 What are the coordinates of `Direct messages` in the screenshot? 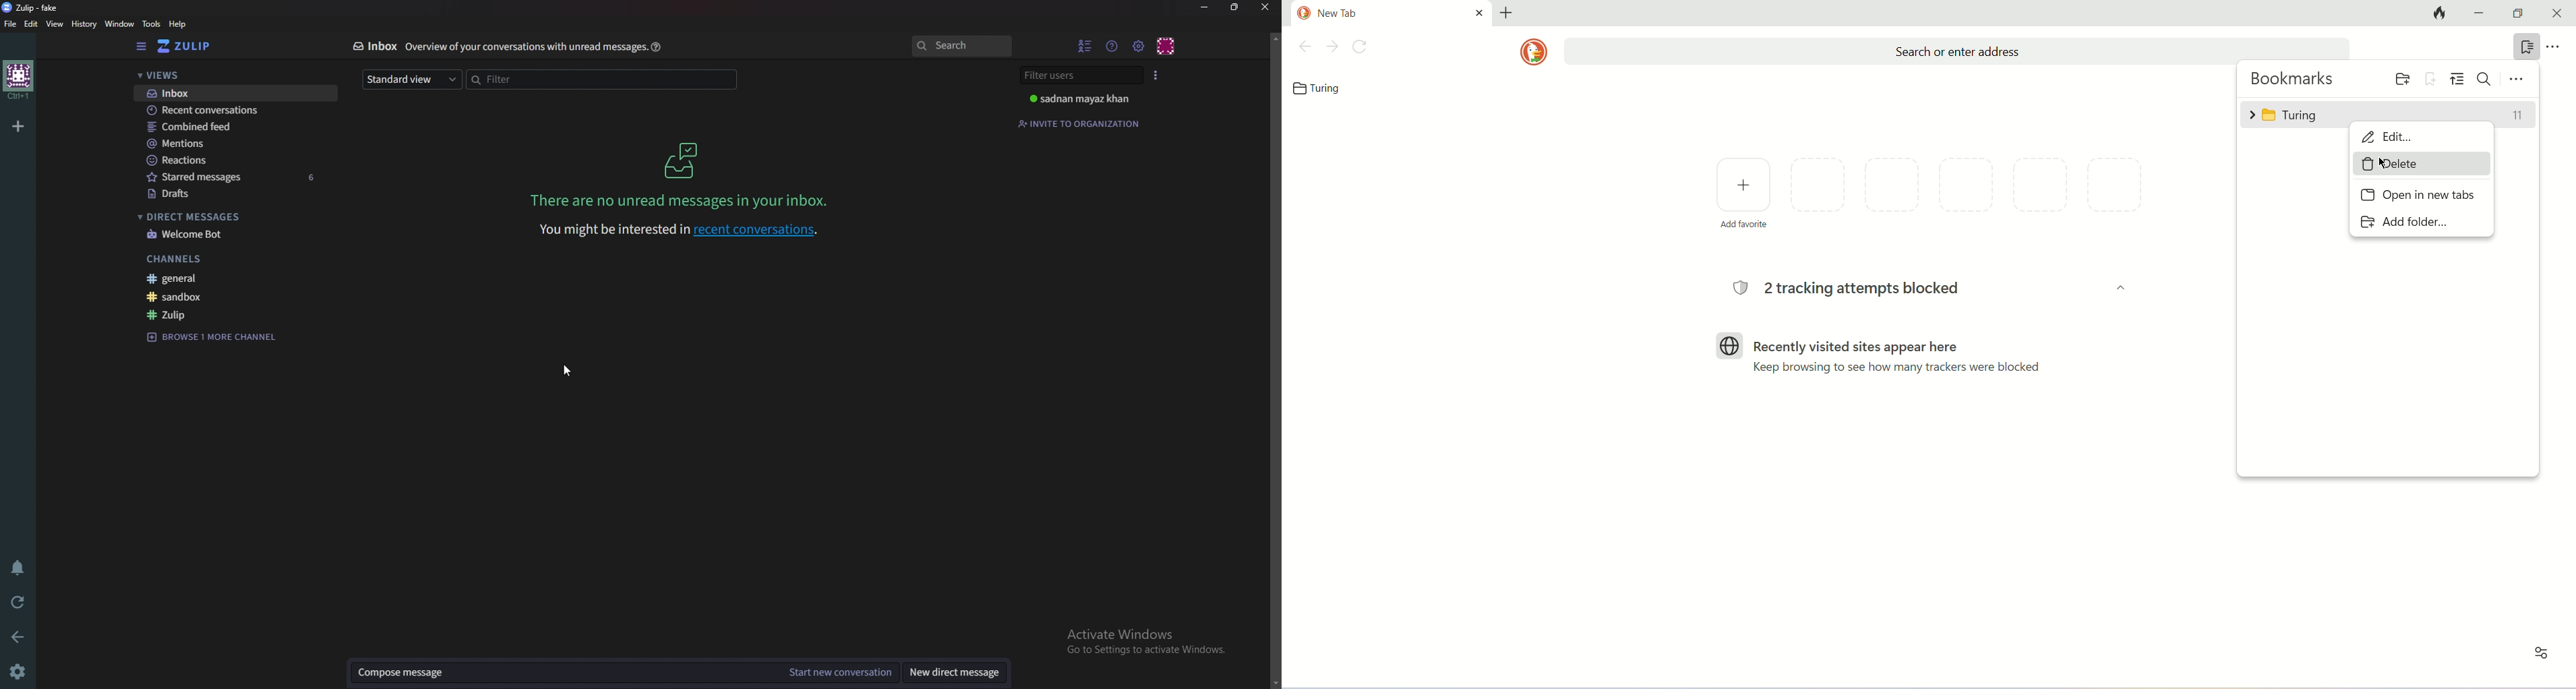 It's located at (244, 216).